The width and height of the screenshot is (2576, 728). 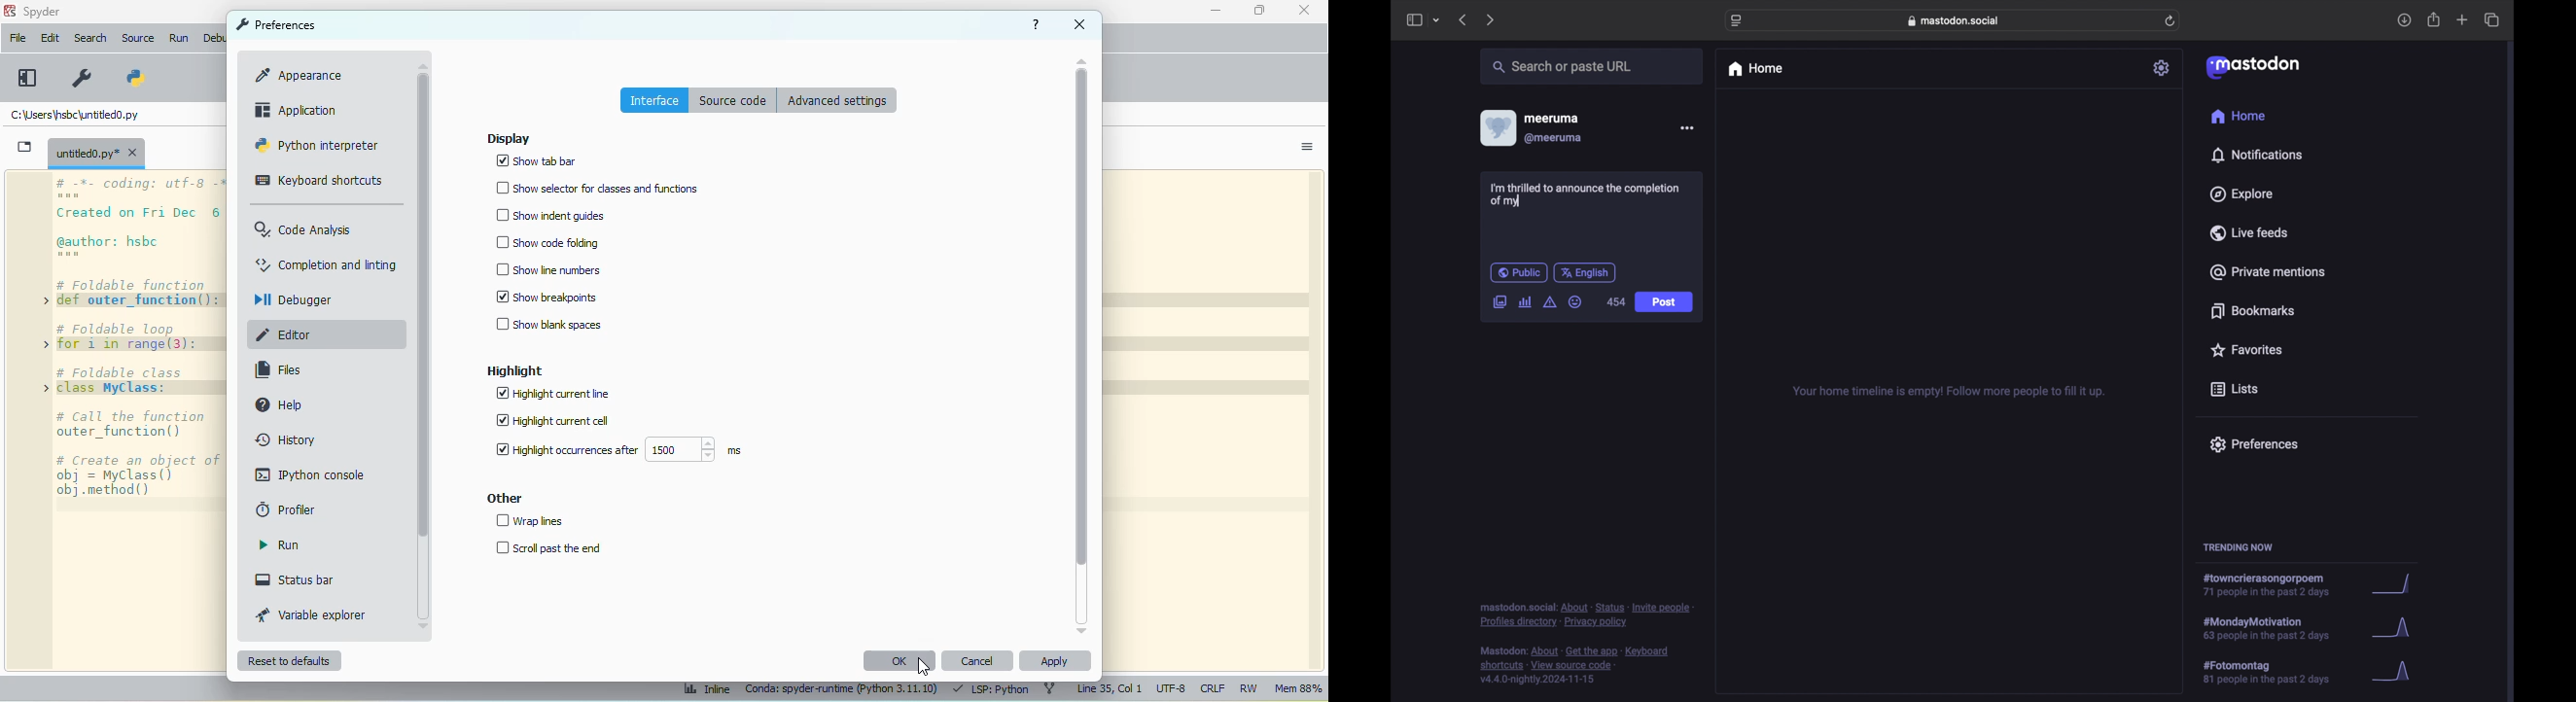 I want to click on spyder, so click(x=42, y=12).